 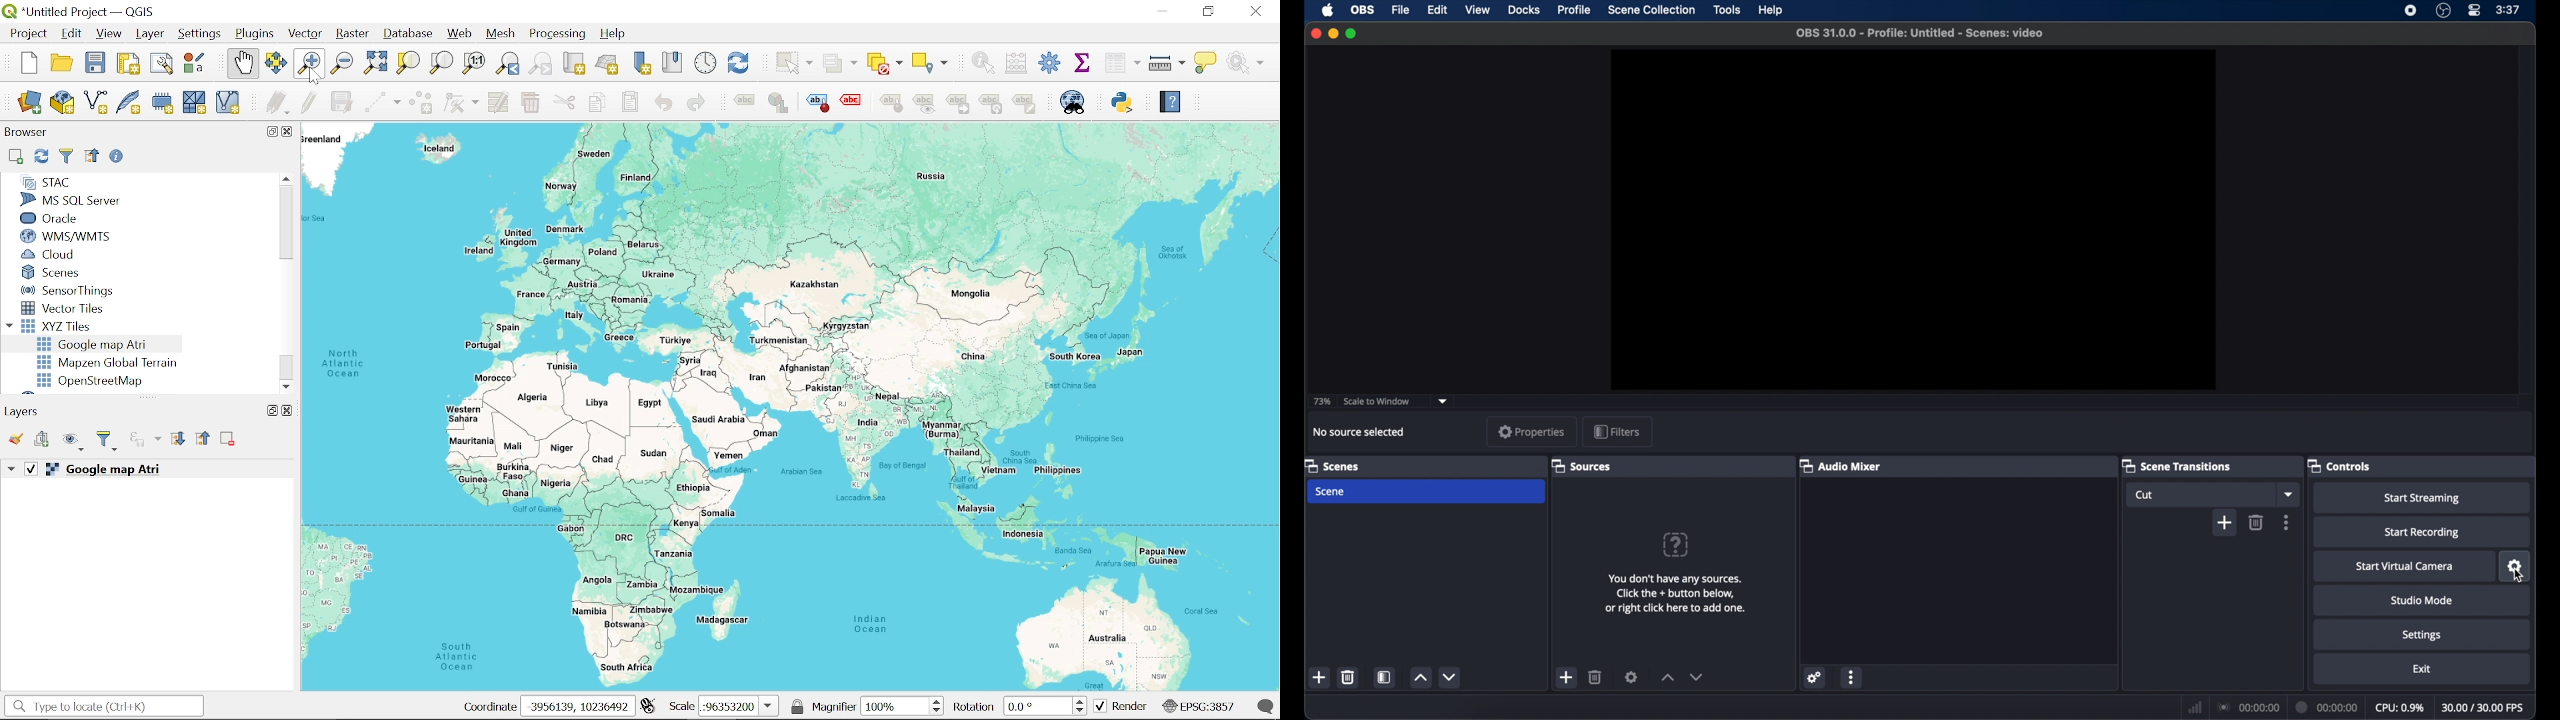 I want to click on Expand all, so click(x=178, y=440).